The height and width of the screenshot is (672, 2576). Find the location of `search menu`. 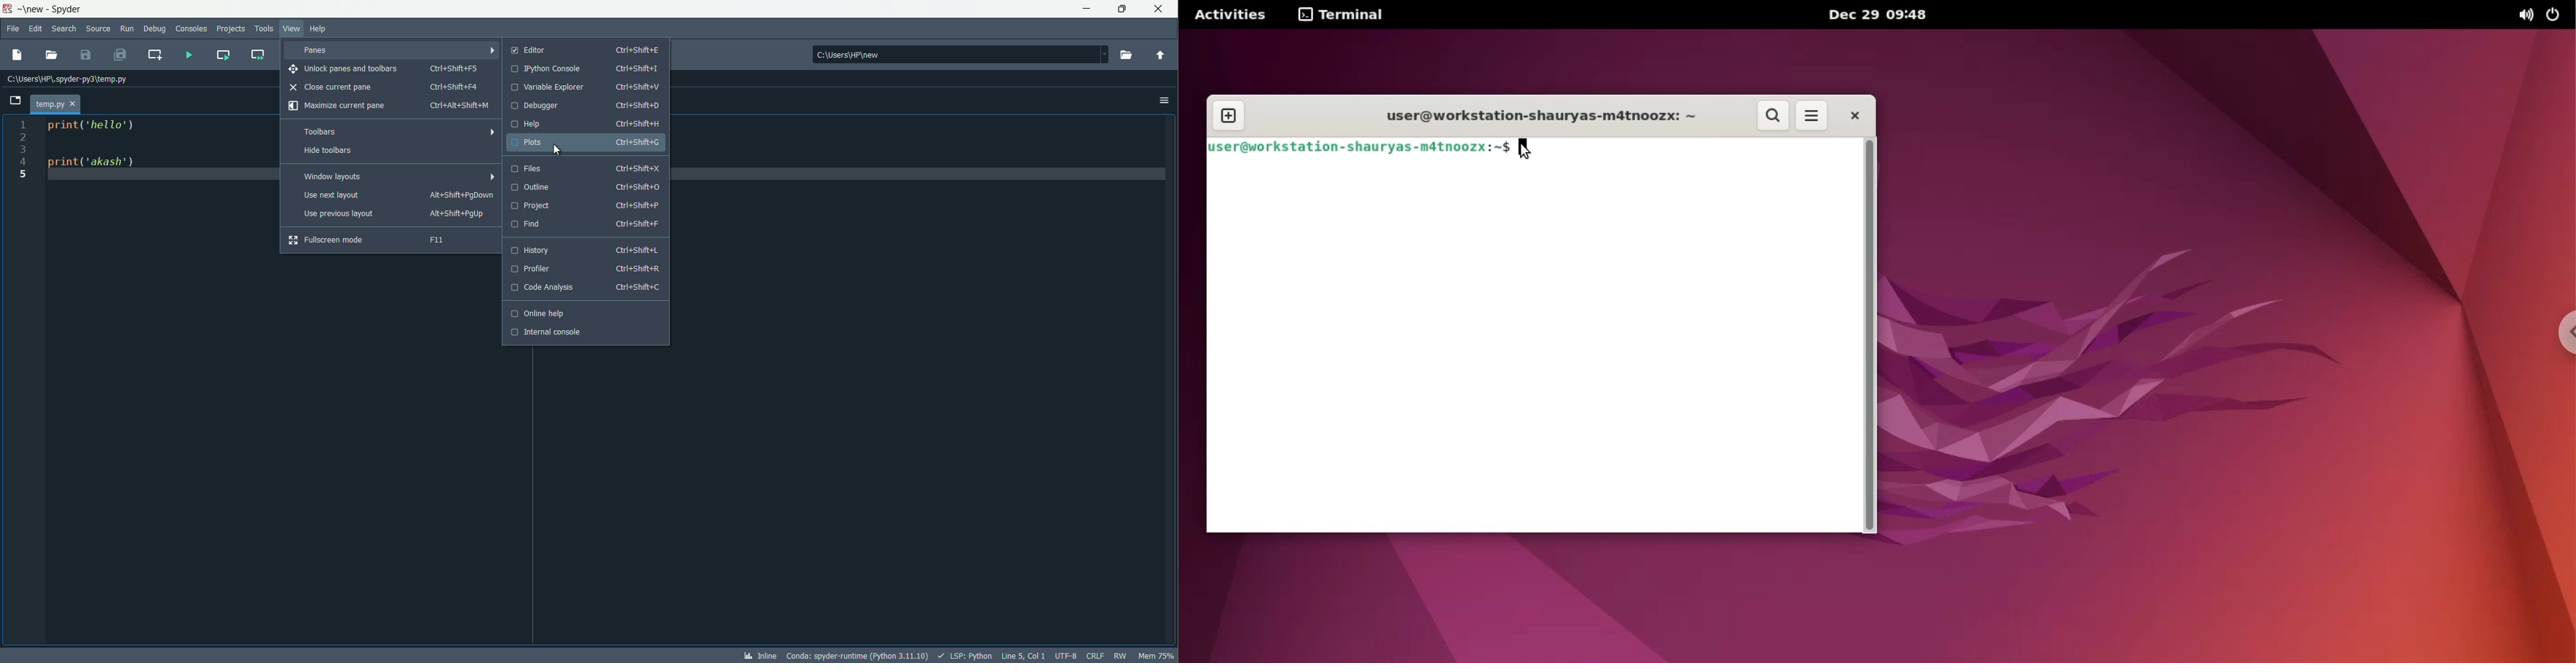

search menu is located at coordinates (66, 29).